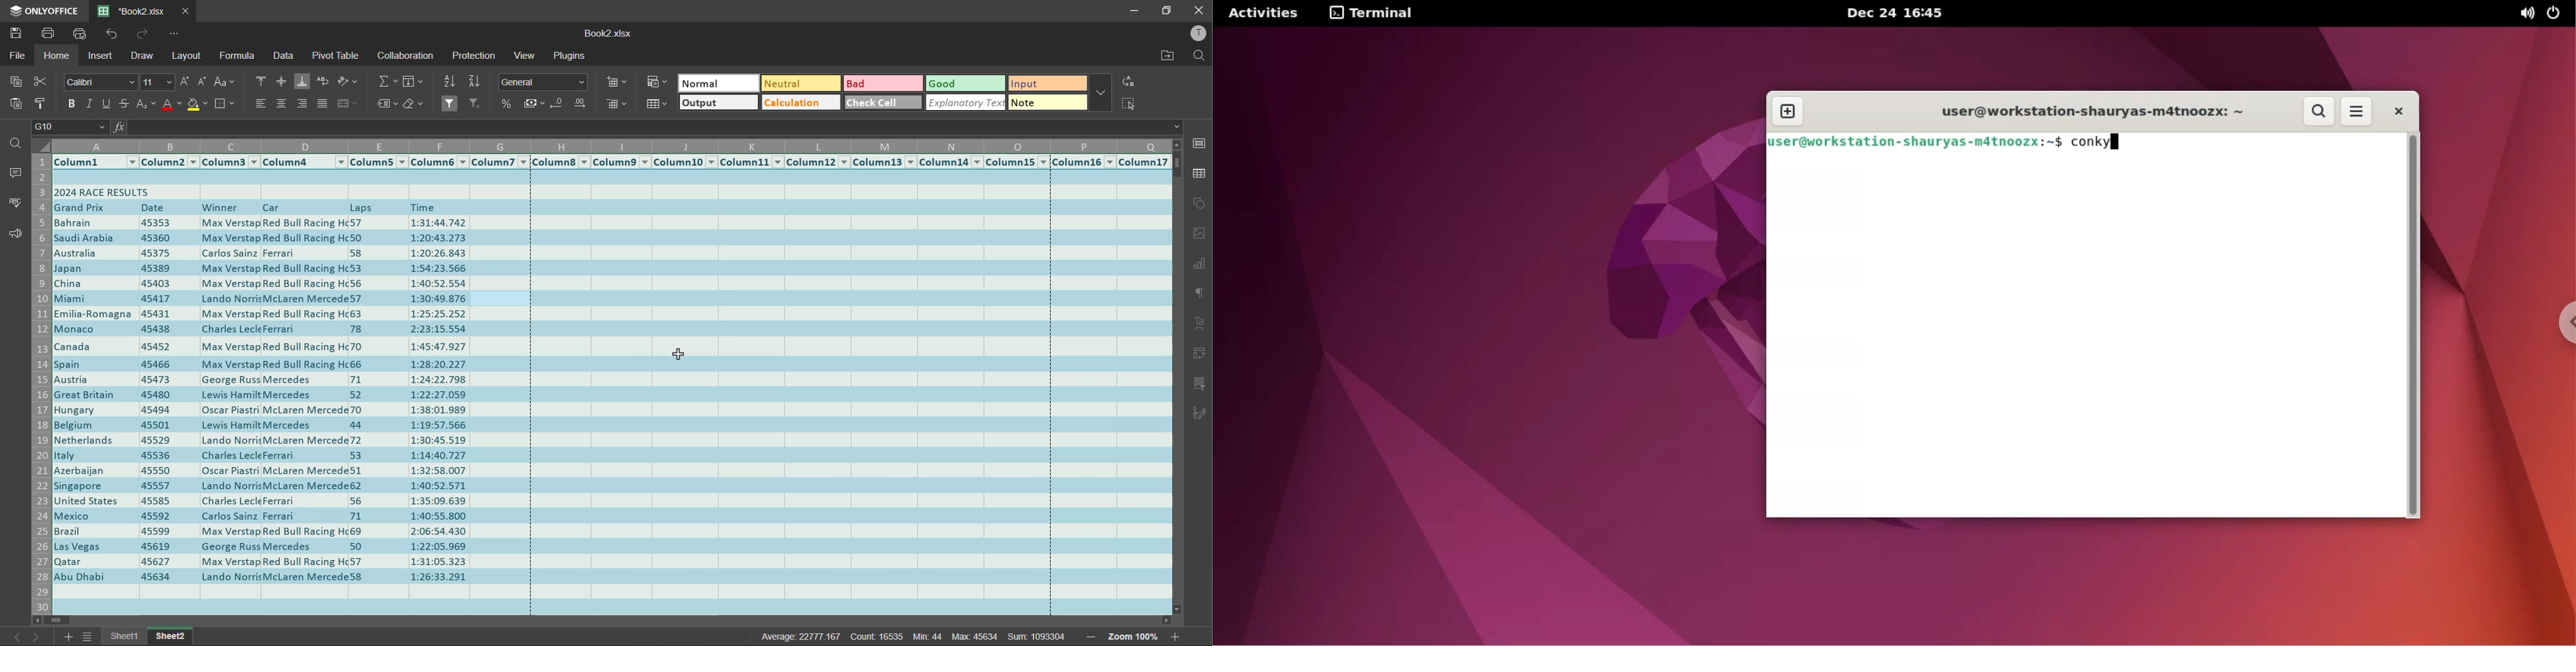 Image resolution: width=2576 pixels, height=672 pixels. Describe the element at coordinates (186, 82) in the screenshot. I see `increment size` at that location.